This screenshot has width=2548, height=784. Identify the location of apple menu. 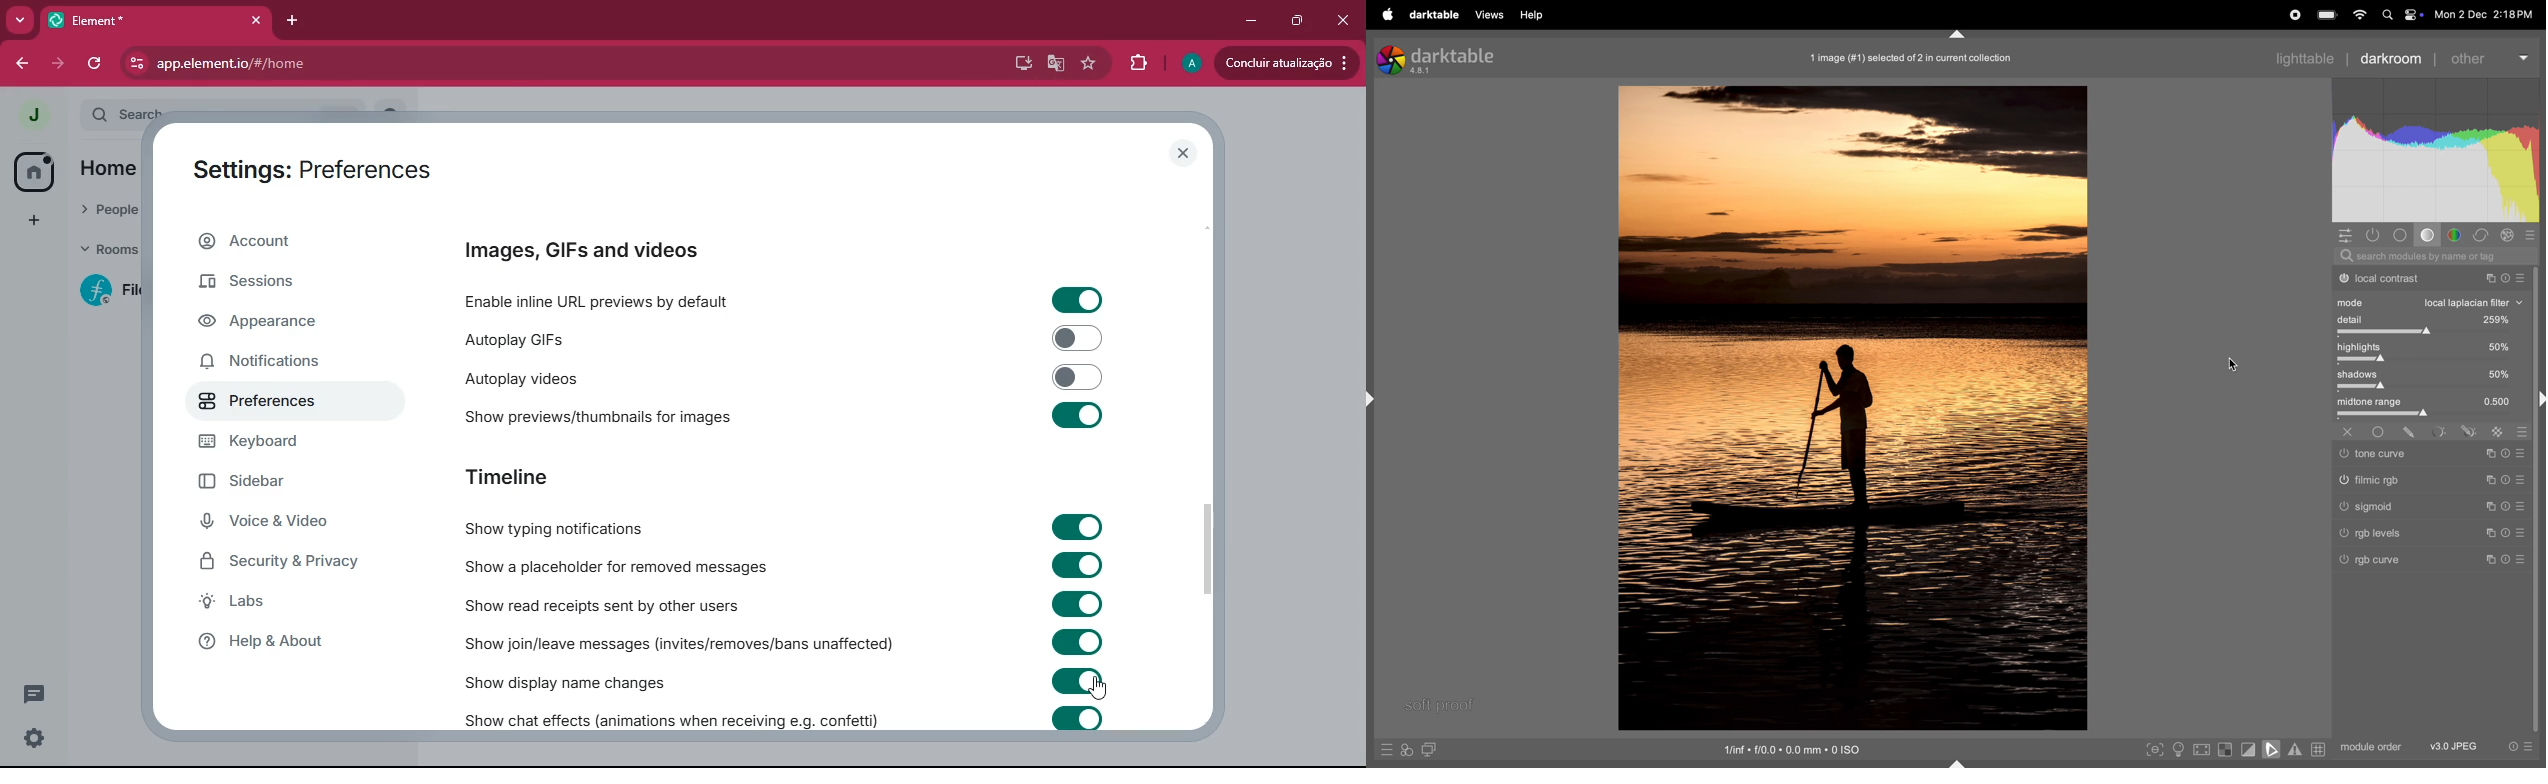
(1387, 14).